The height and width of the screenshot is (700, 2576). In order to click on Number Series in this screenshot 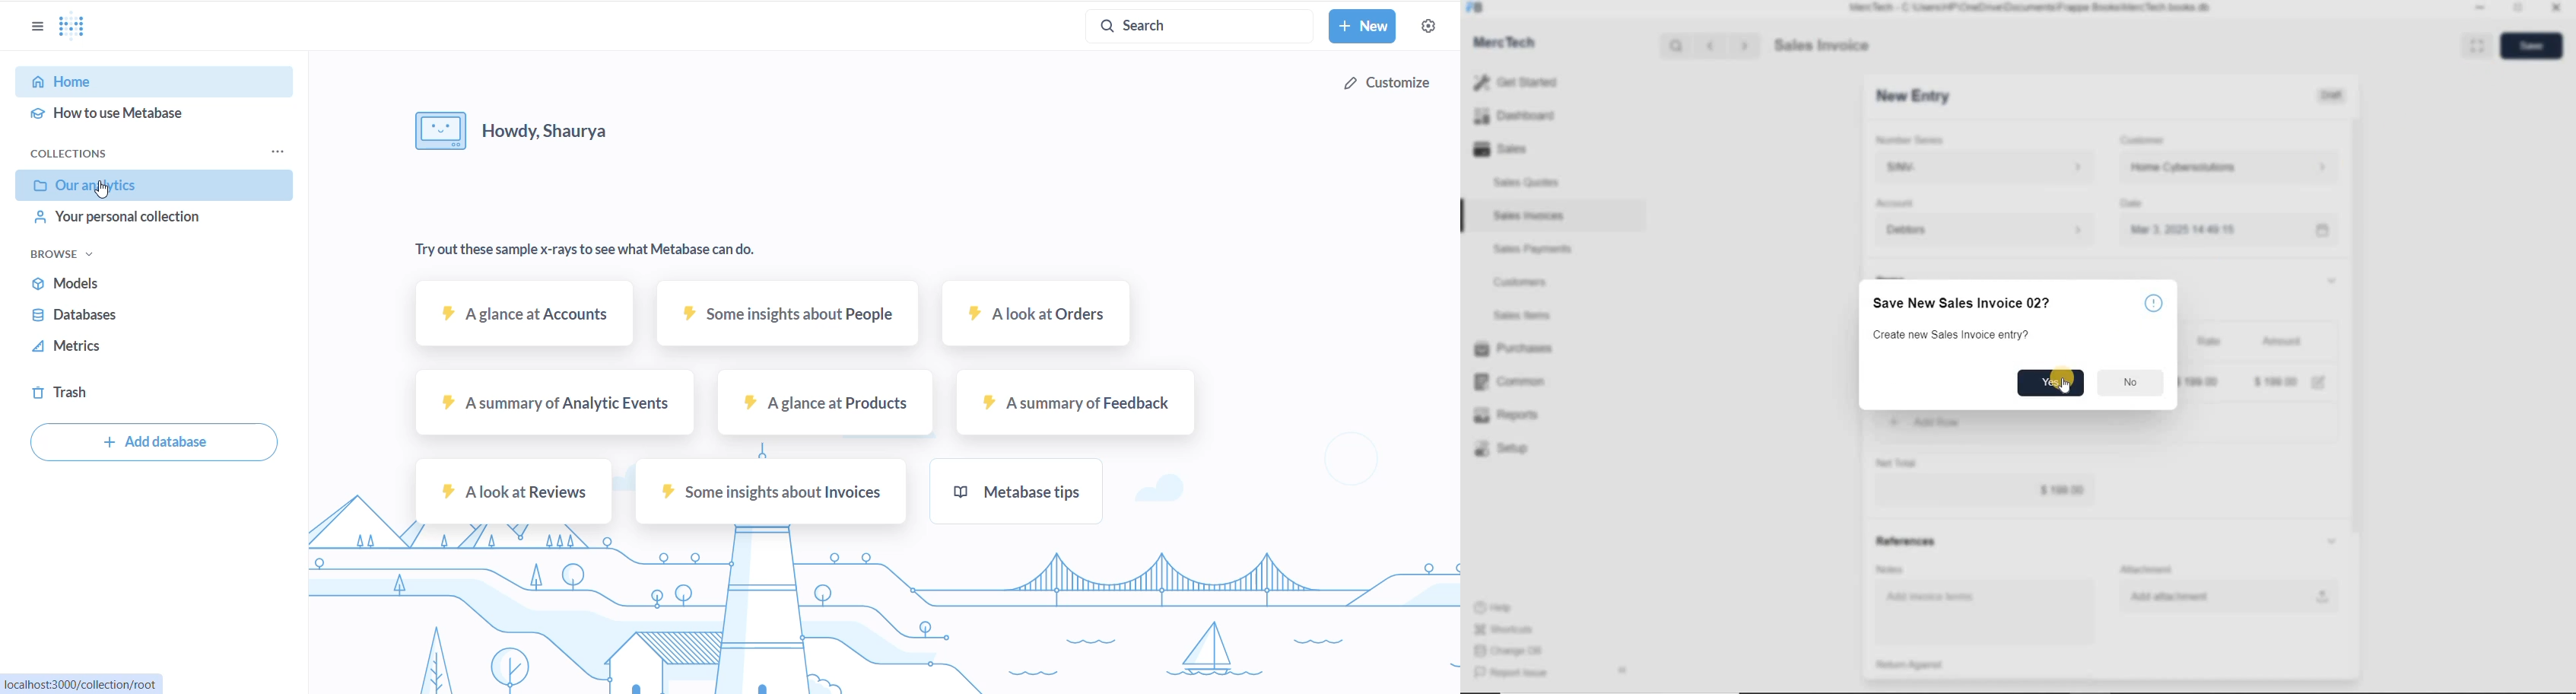, I will do `click(1914, 140)`.